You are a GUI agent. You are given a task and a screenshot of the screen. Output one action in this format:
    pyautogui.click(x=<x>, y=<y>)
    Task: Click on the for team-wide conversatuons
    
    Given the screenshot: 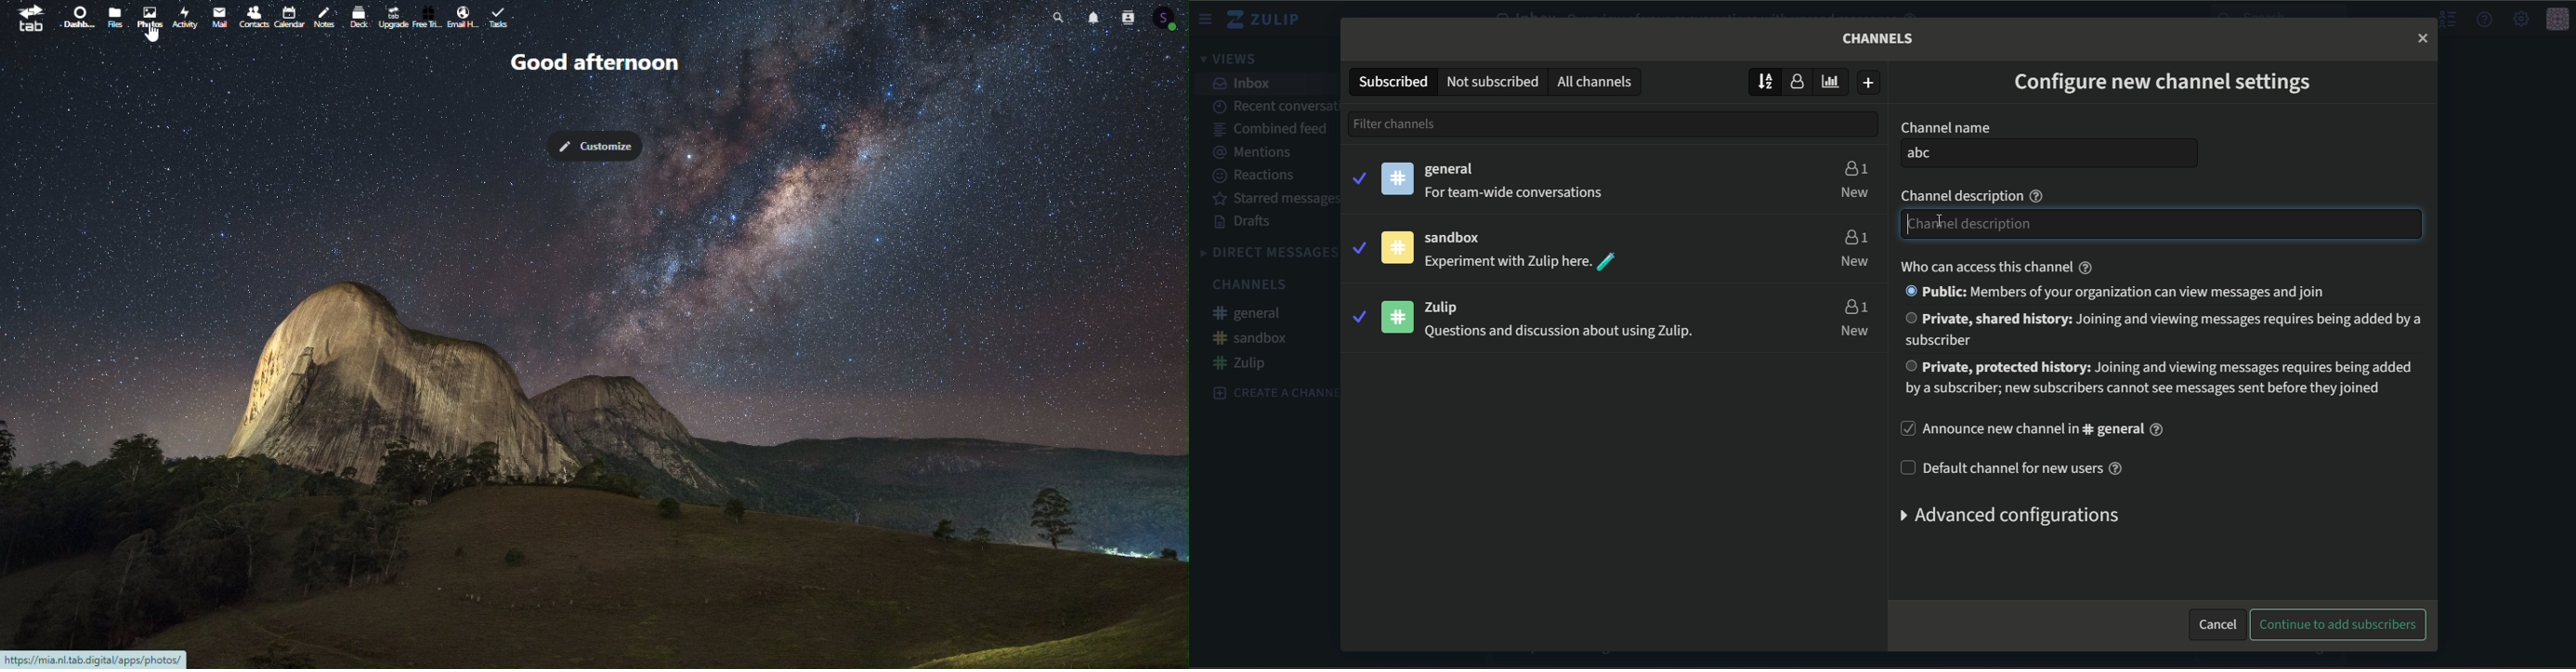 What is the action you would take?
    pyautogui.click(x=1518, y=193)
    